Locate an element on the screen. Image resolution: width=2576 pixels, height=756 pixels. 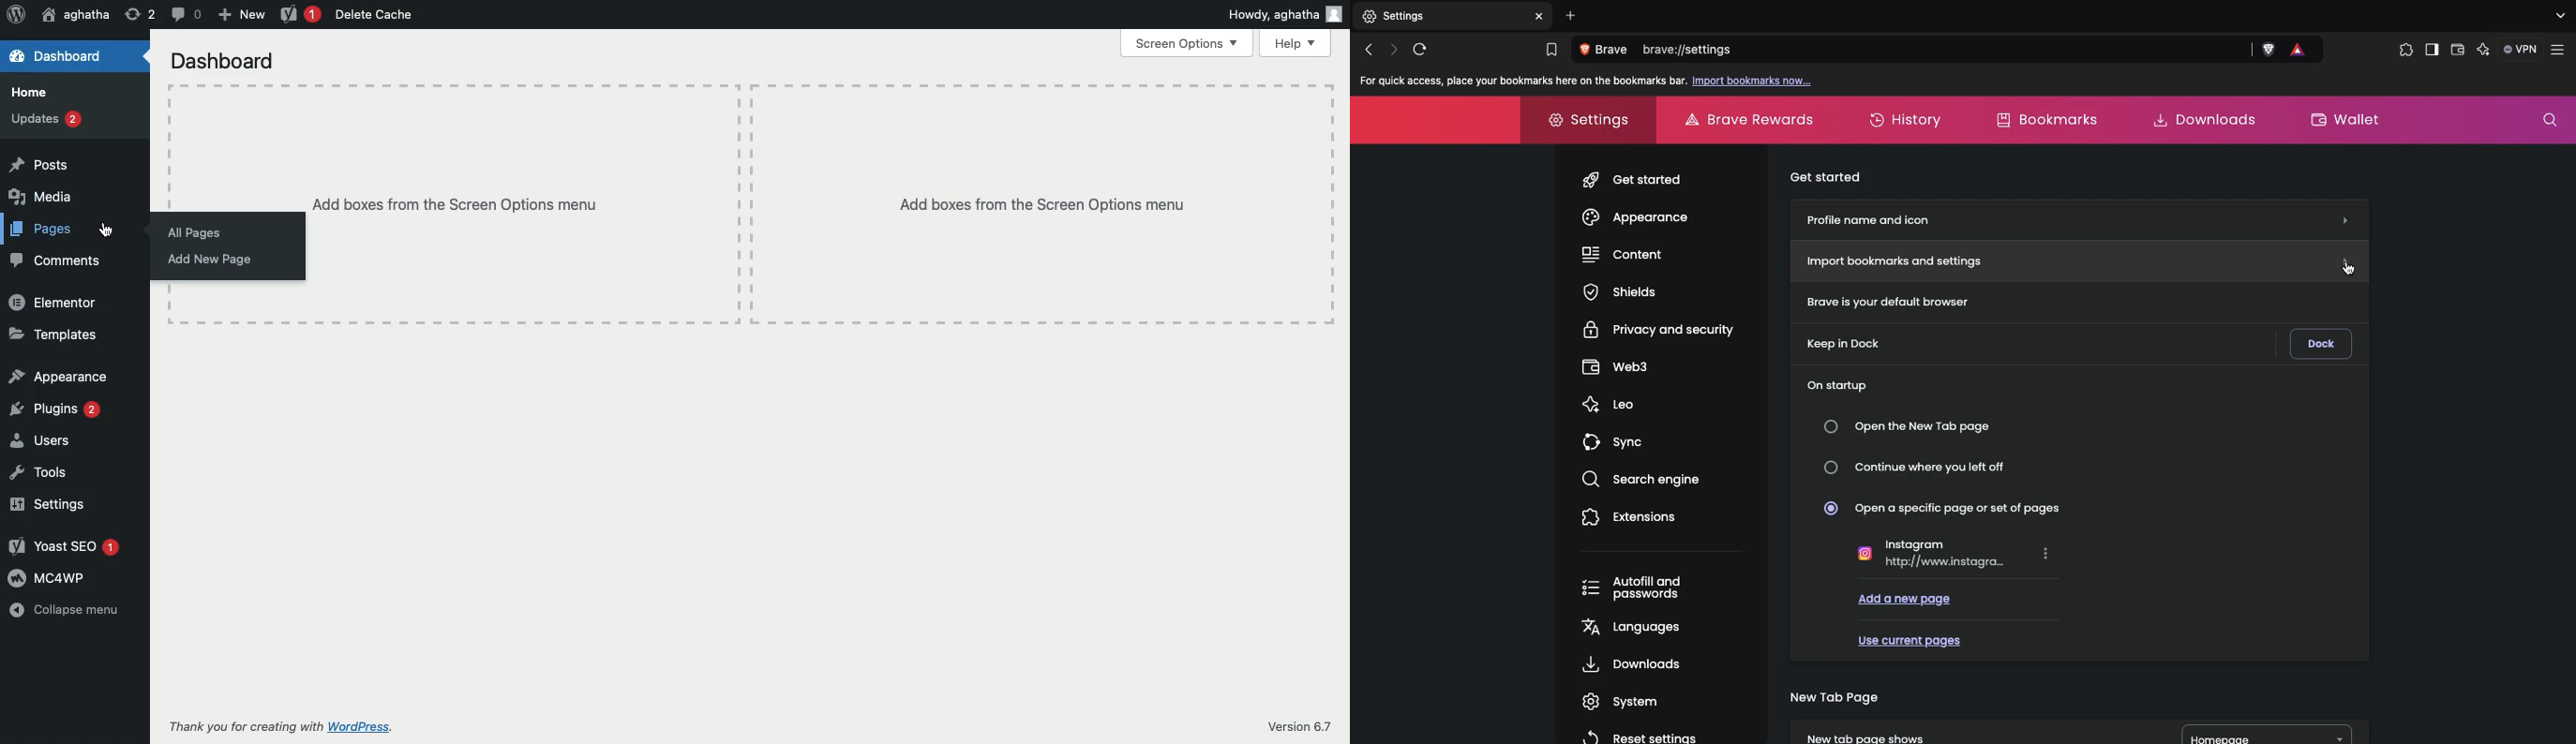
Sync is located at coordinates (1616, 438).